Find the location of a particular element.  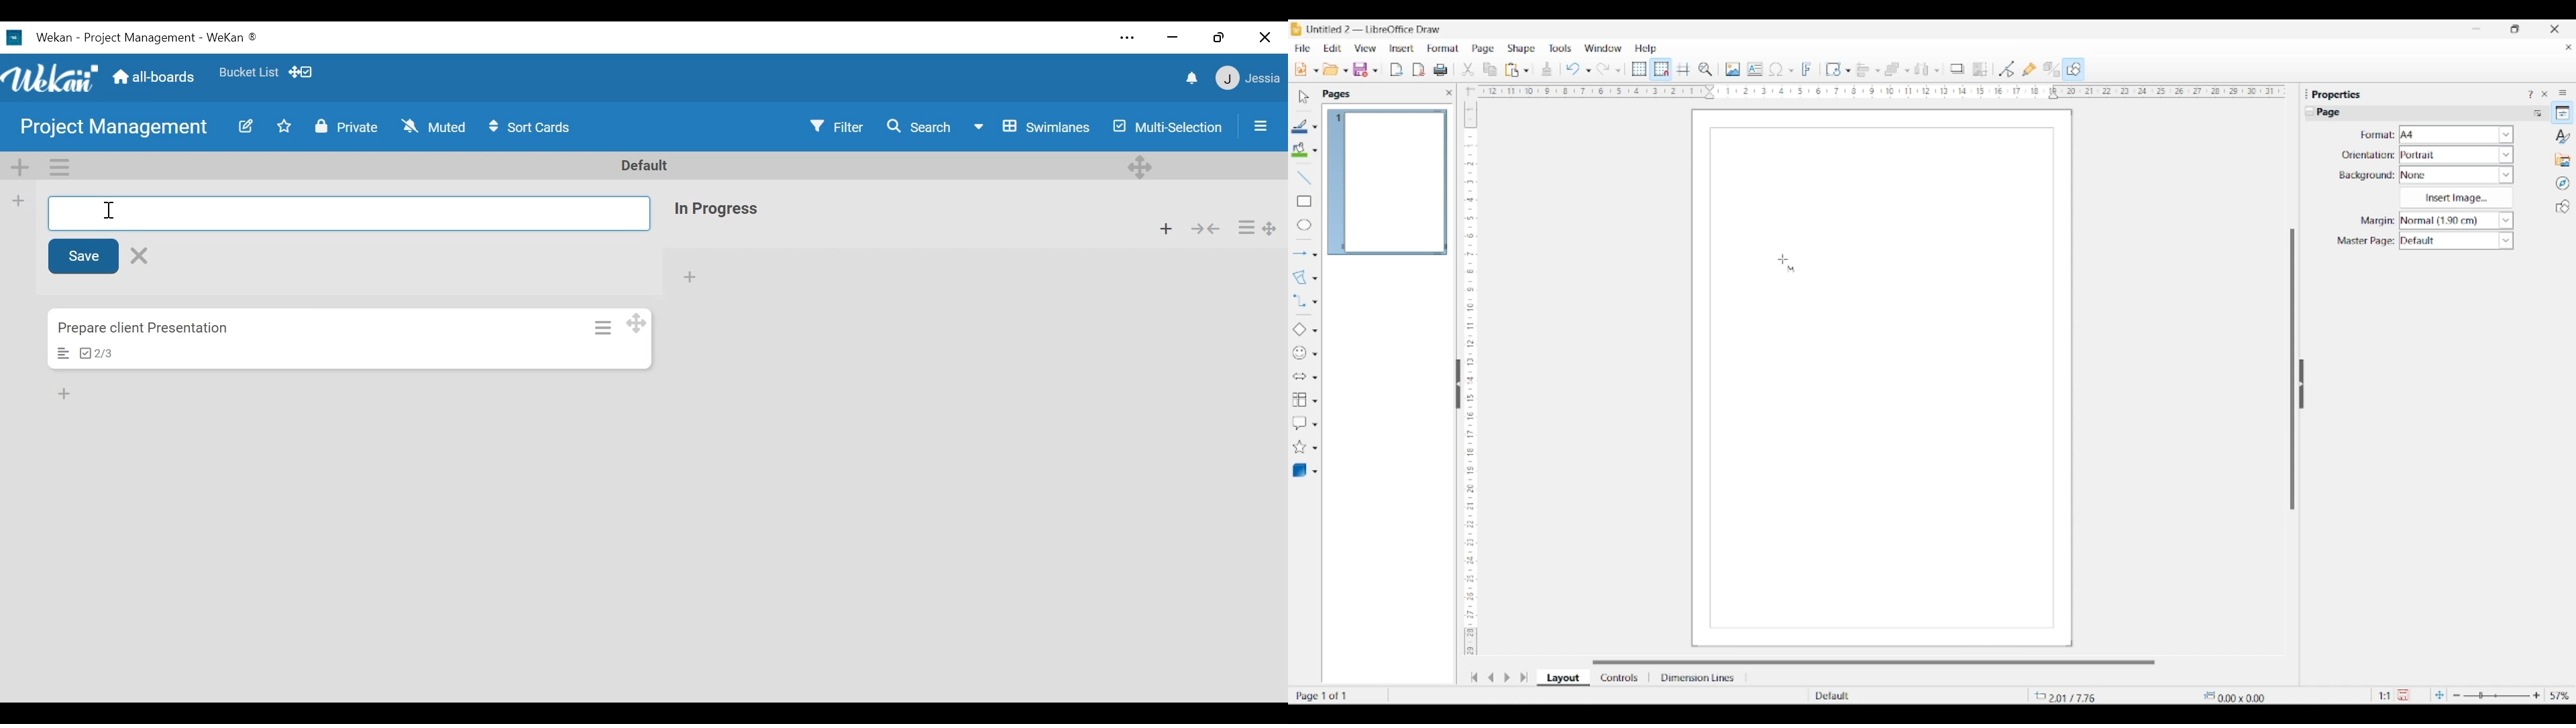

Selected paste options is located at coordinates (1512, 70).